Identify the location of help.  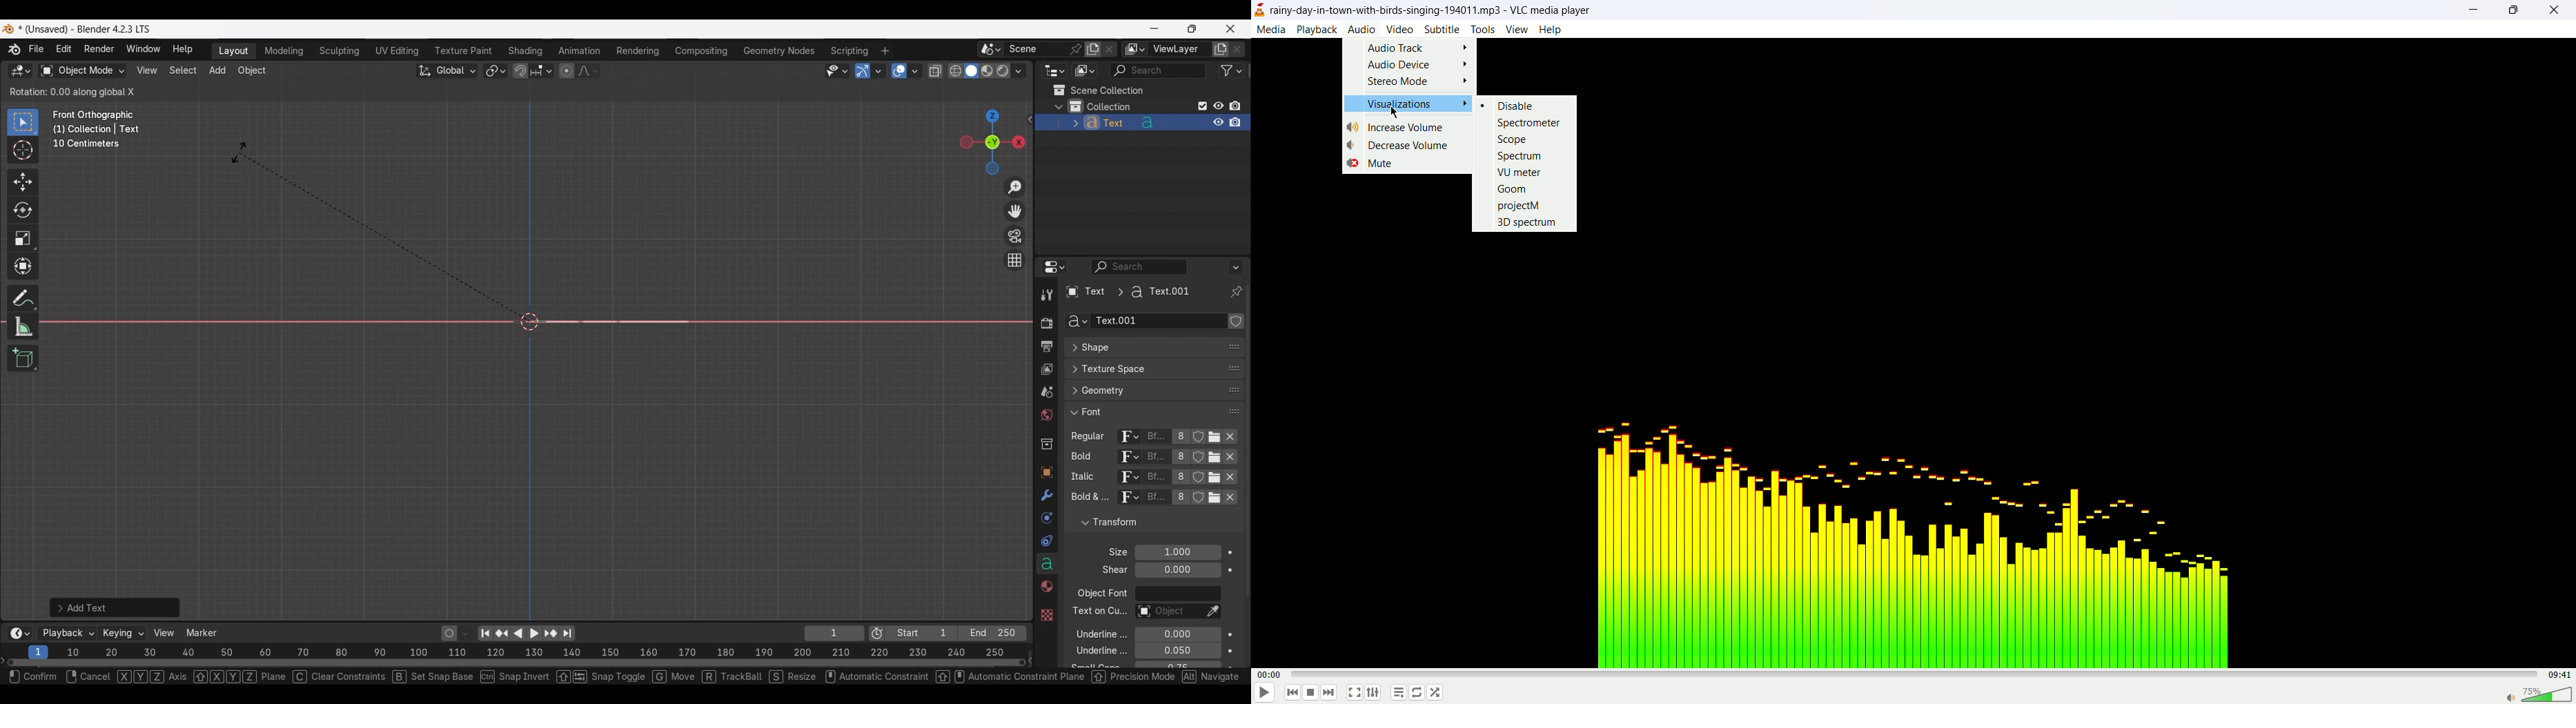
(1551, 30).